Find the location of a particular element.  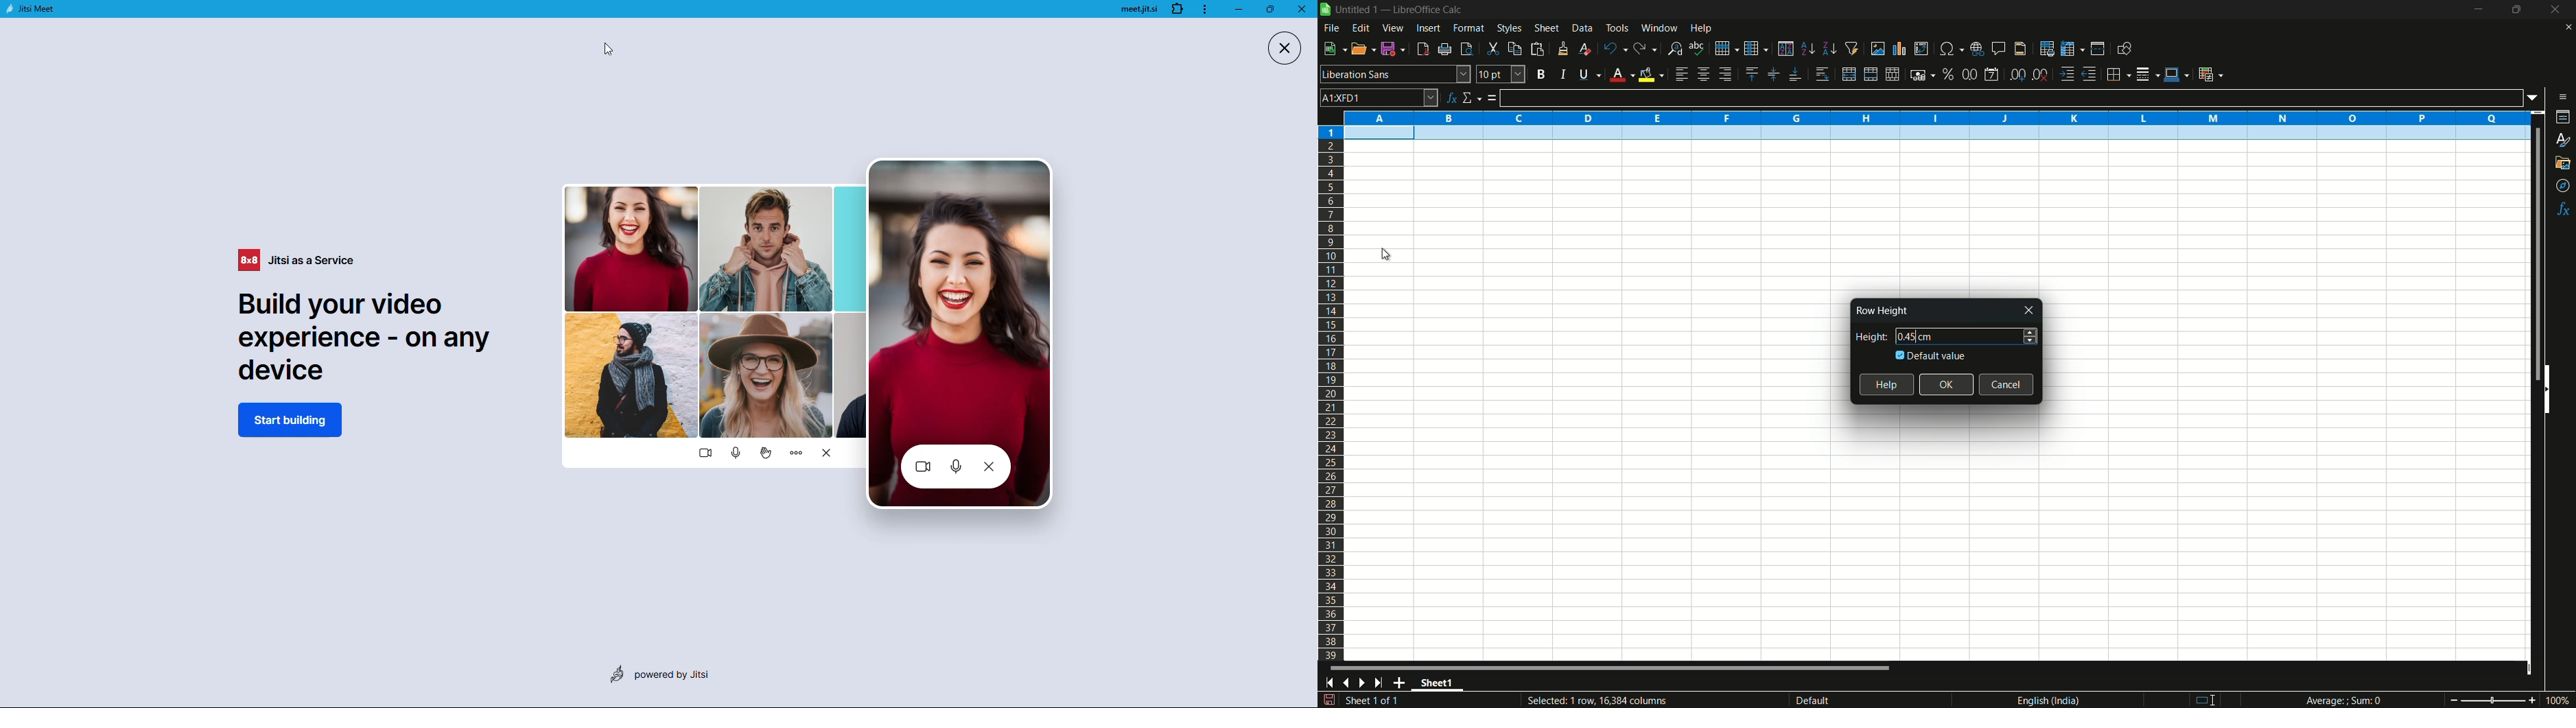

font name is located at coordinates (1396, 74).